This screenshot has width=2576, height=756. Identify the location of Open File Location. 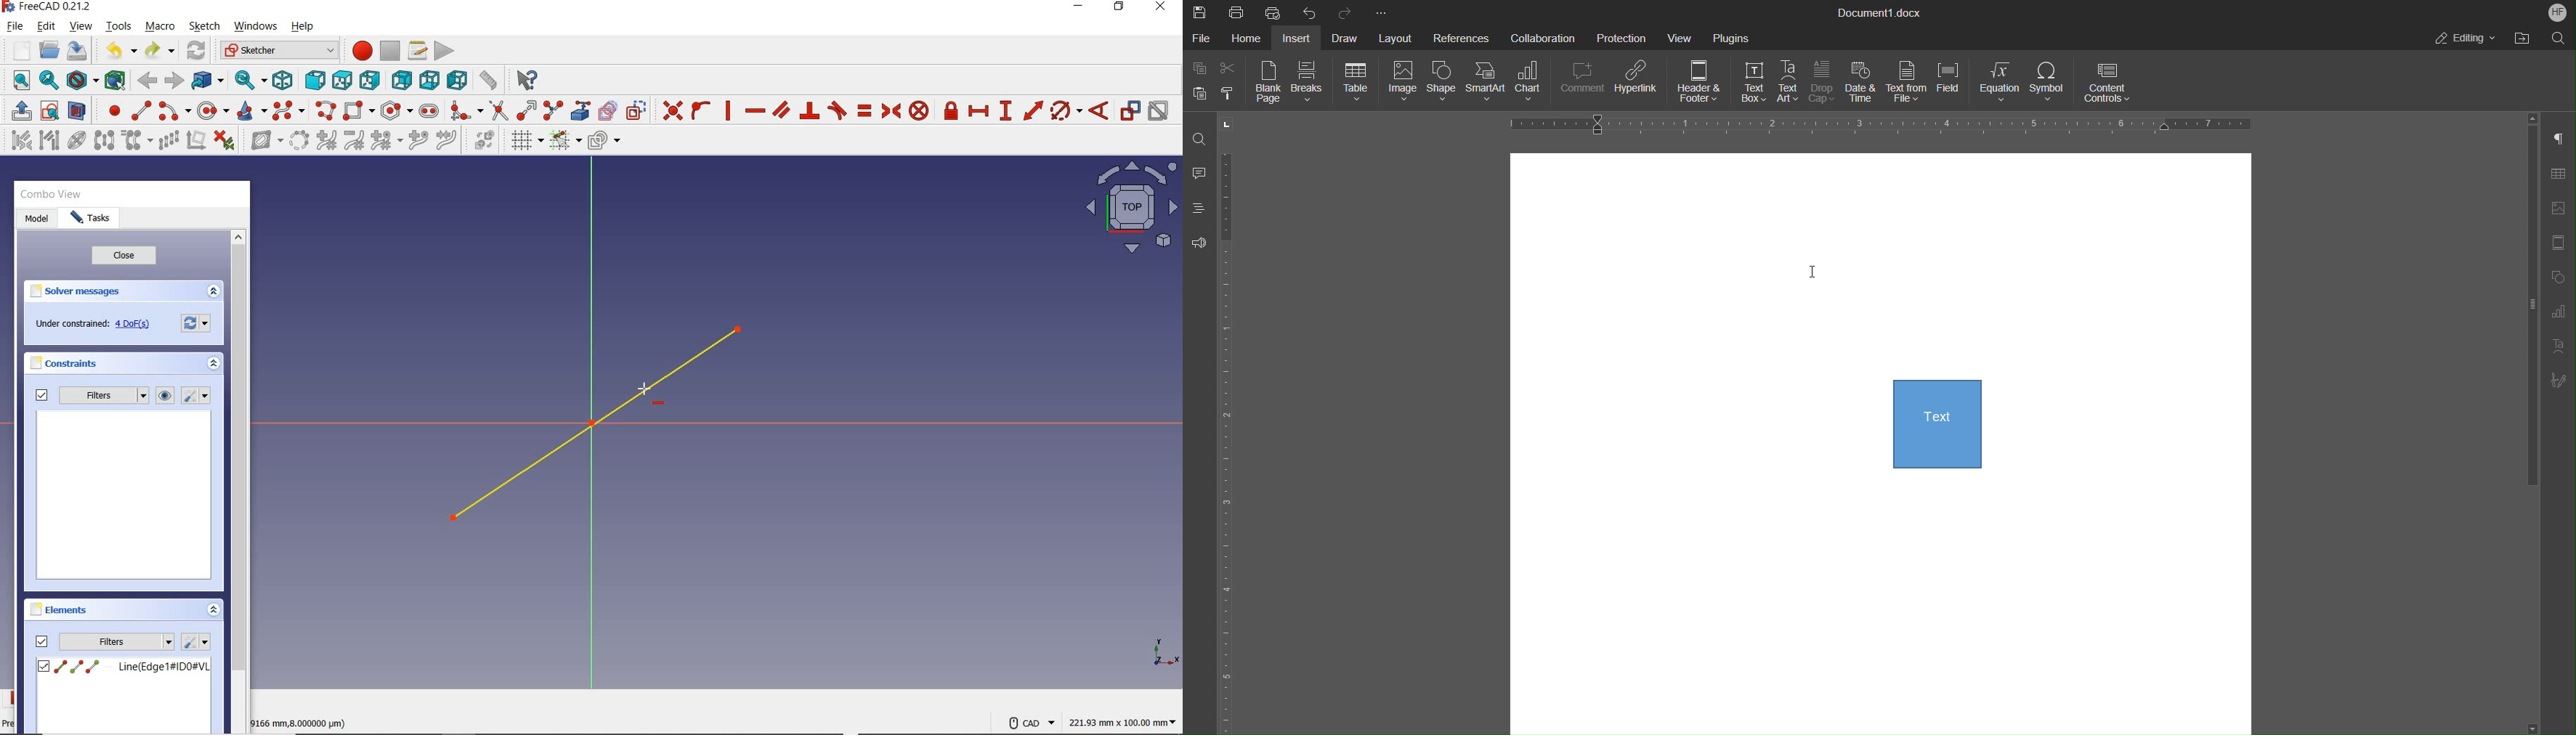
(2522, 38).